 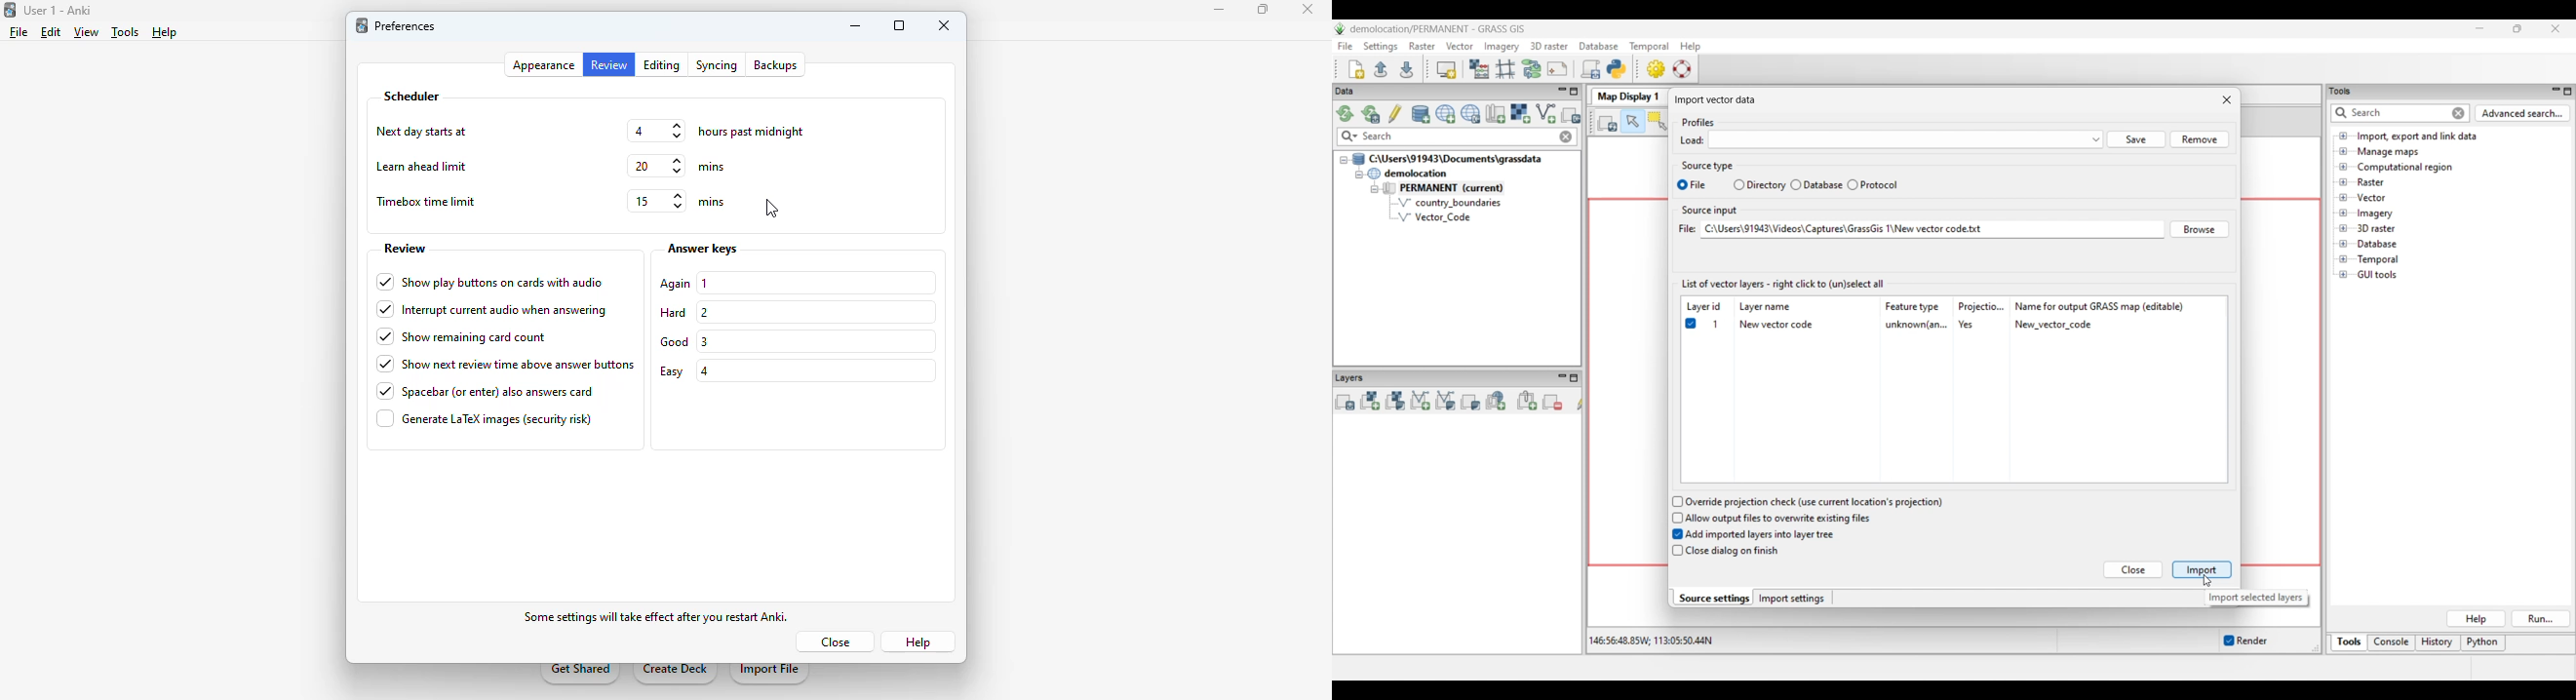 What do you see at coordinates (412, 97) in the screenshot?
I see `scheduler` at bounding box center [412, 97].